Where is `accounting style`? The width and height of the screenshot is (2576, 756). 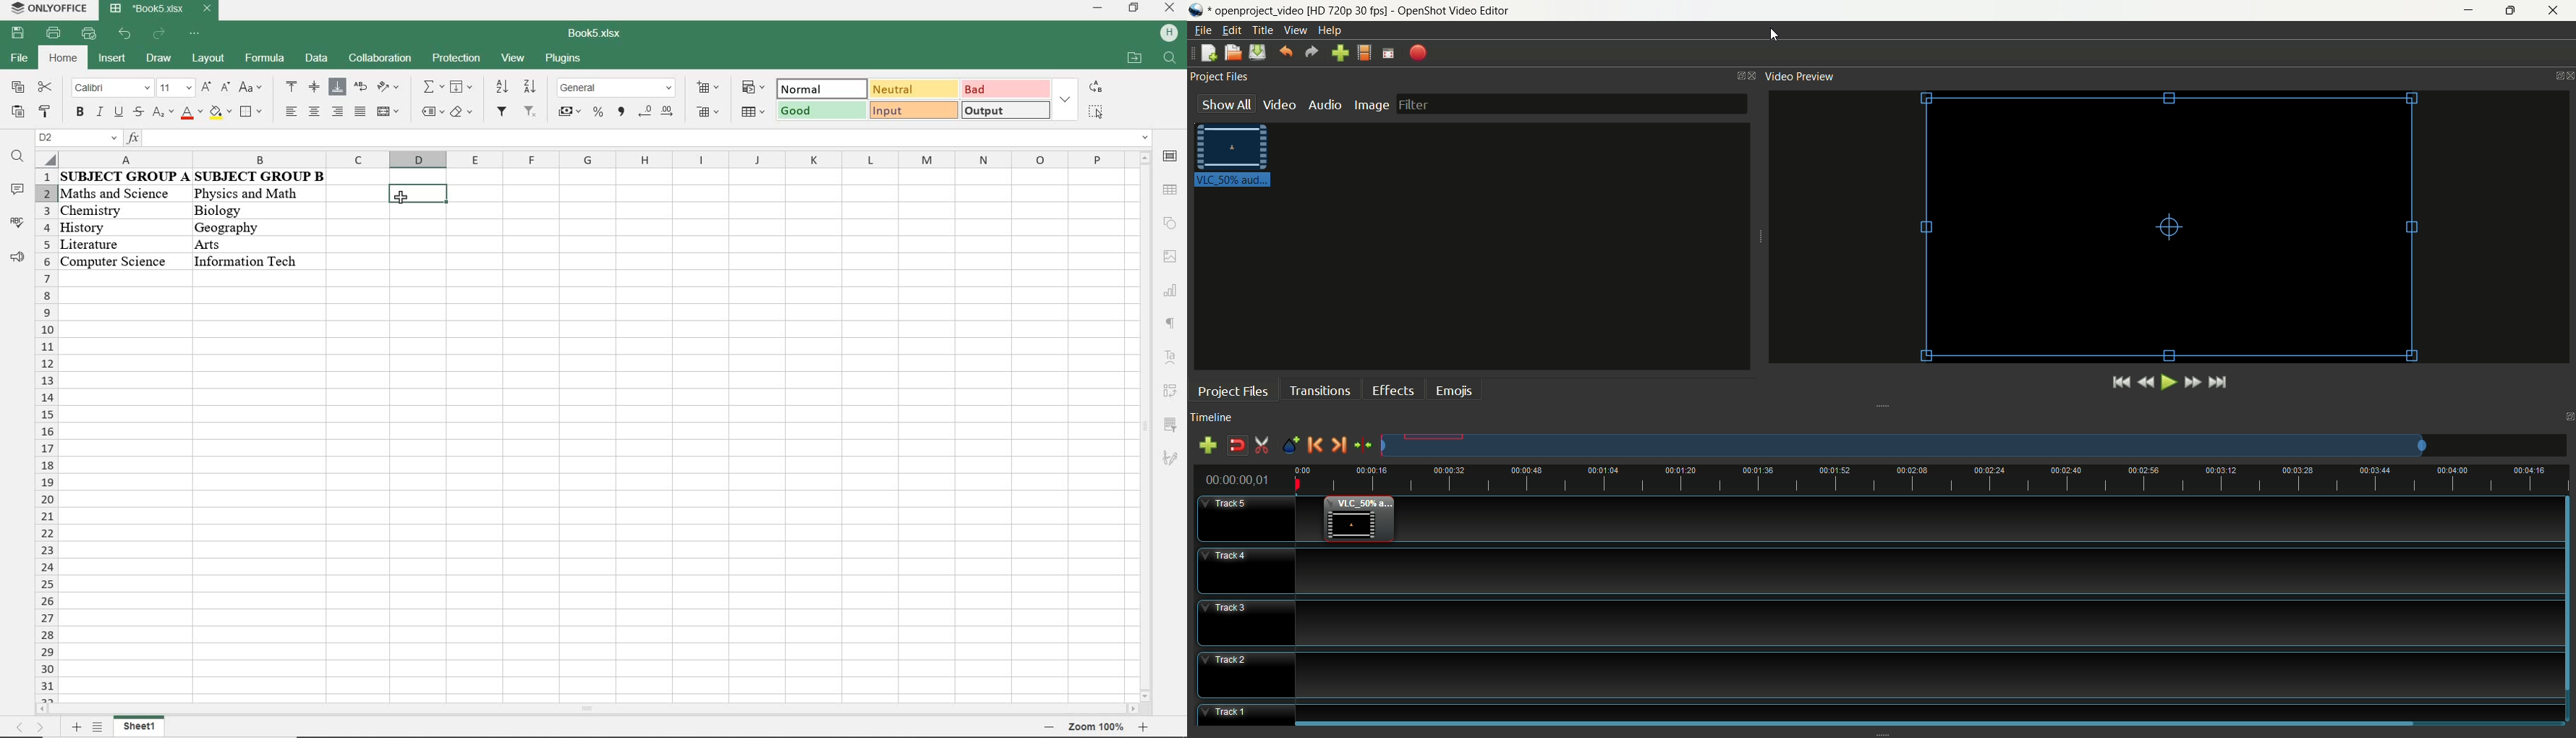
accounting style is located at coordinates (570, 113).